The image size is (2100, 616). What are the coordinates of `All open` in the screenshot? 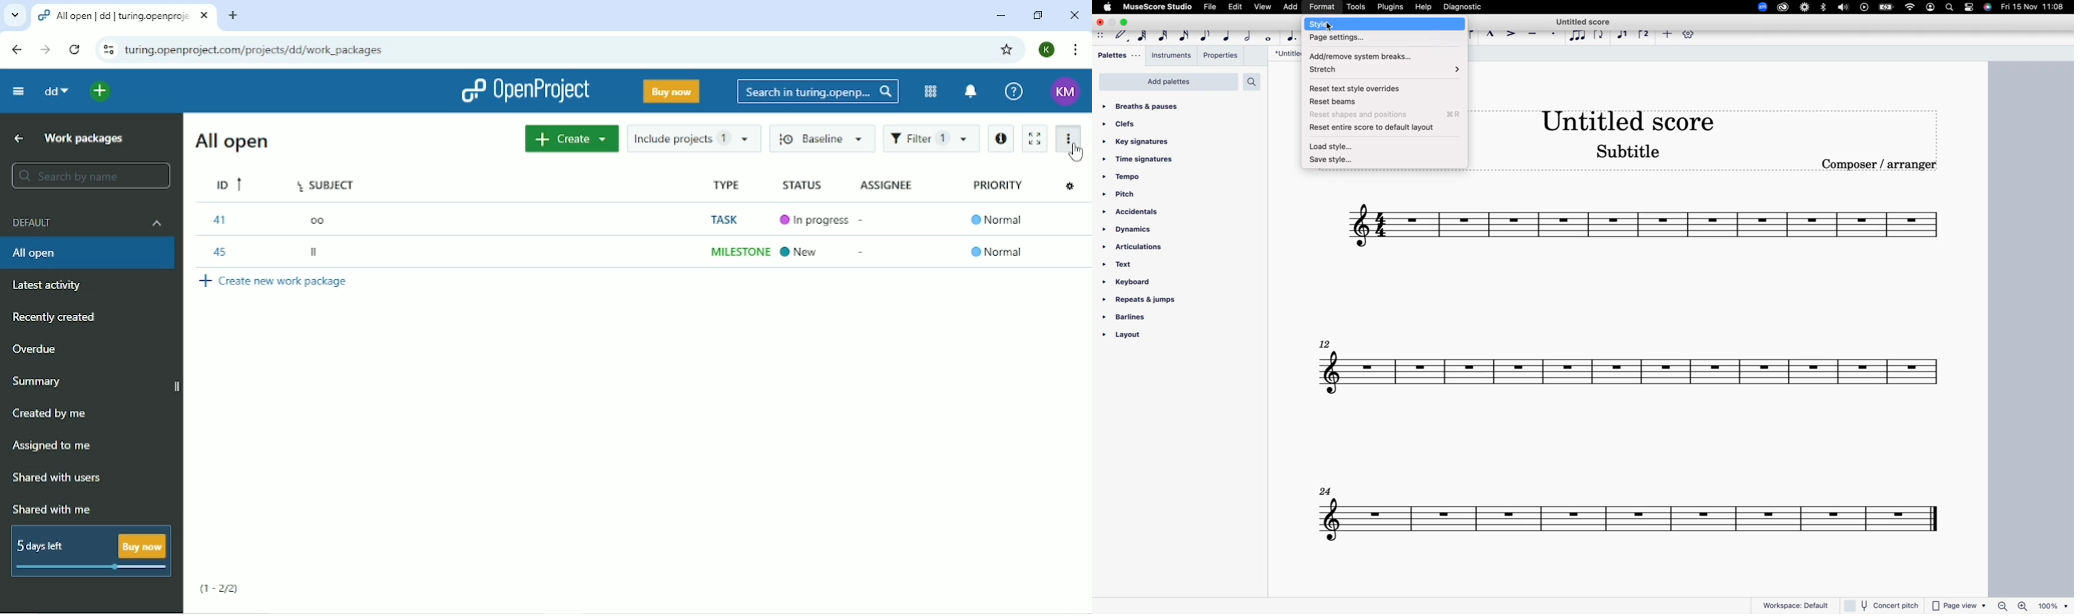 It's located at (89, 253).